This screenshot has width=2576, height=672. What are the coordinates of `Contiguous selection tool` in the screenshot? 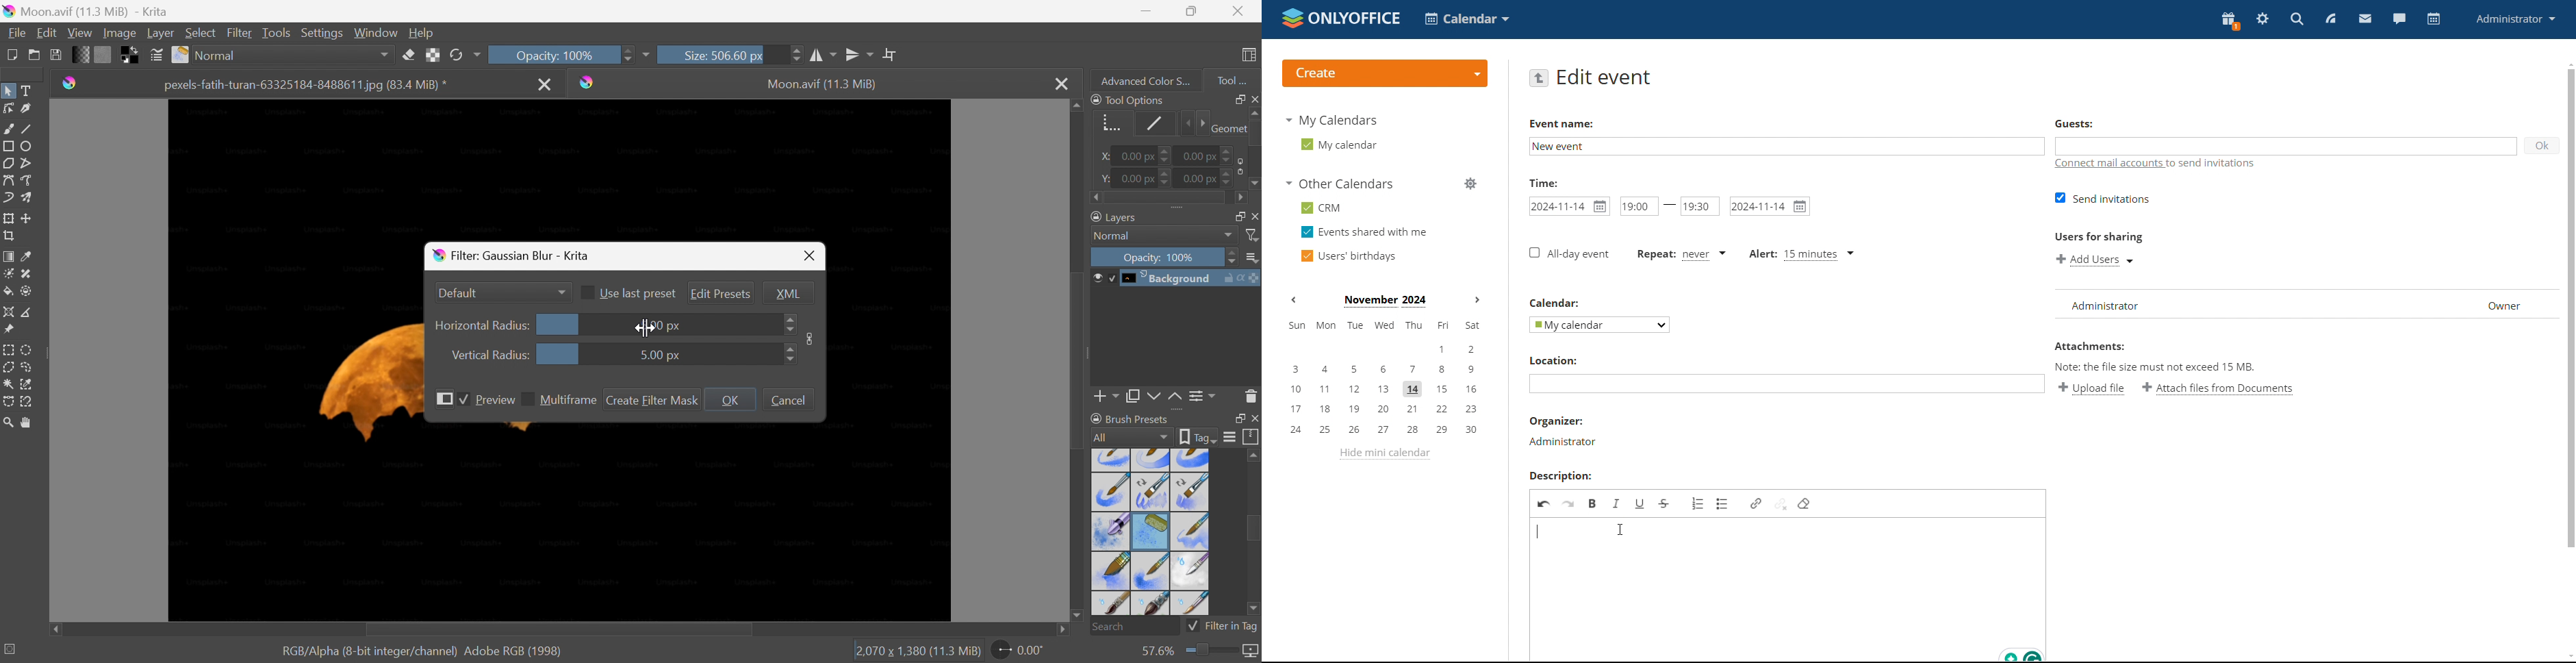 It's located at (9, 385).